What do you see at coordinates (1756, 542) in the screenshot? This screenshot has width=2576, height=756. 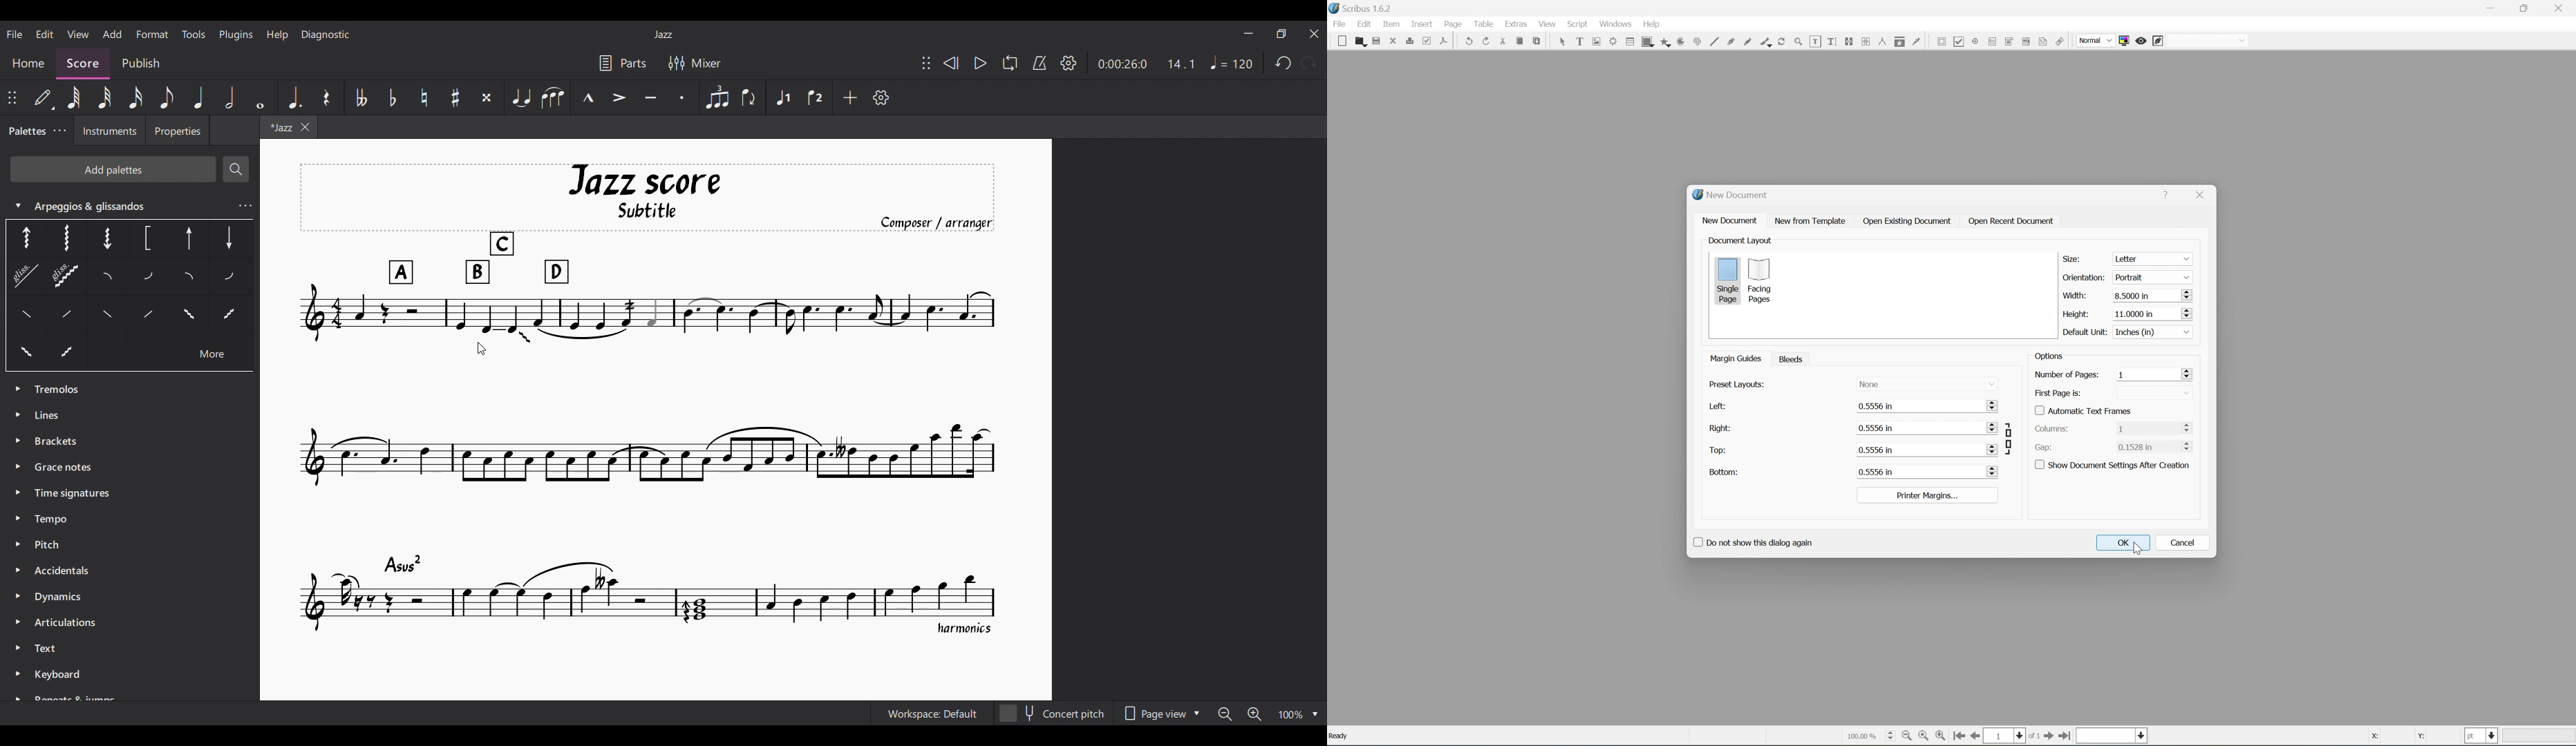 I see `Do not show this dialog again` at bounding box center [1756, 542].